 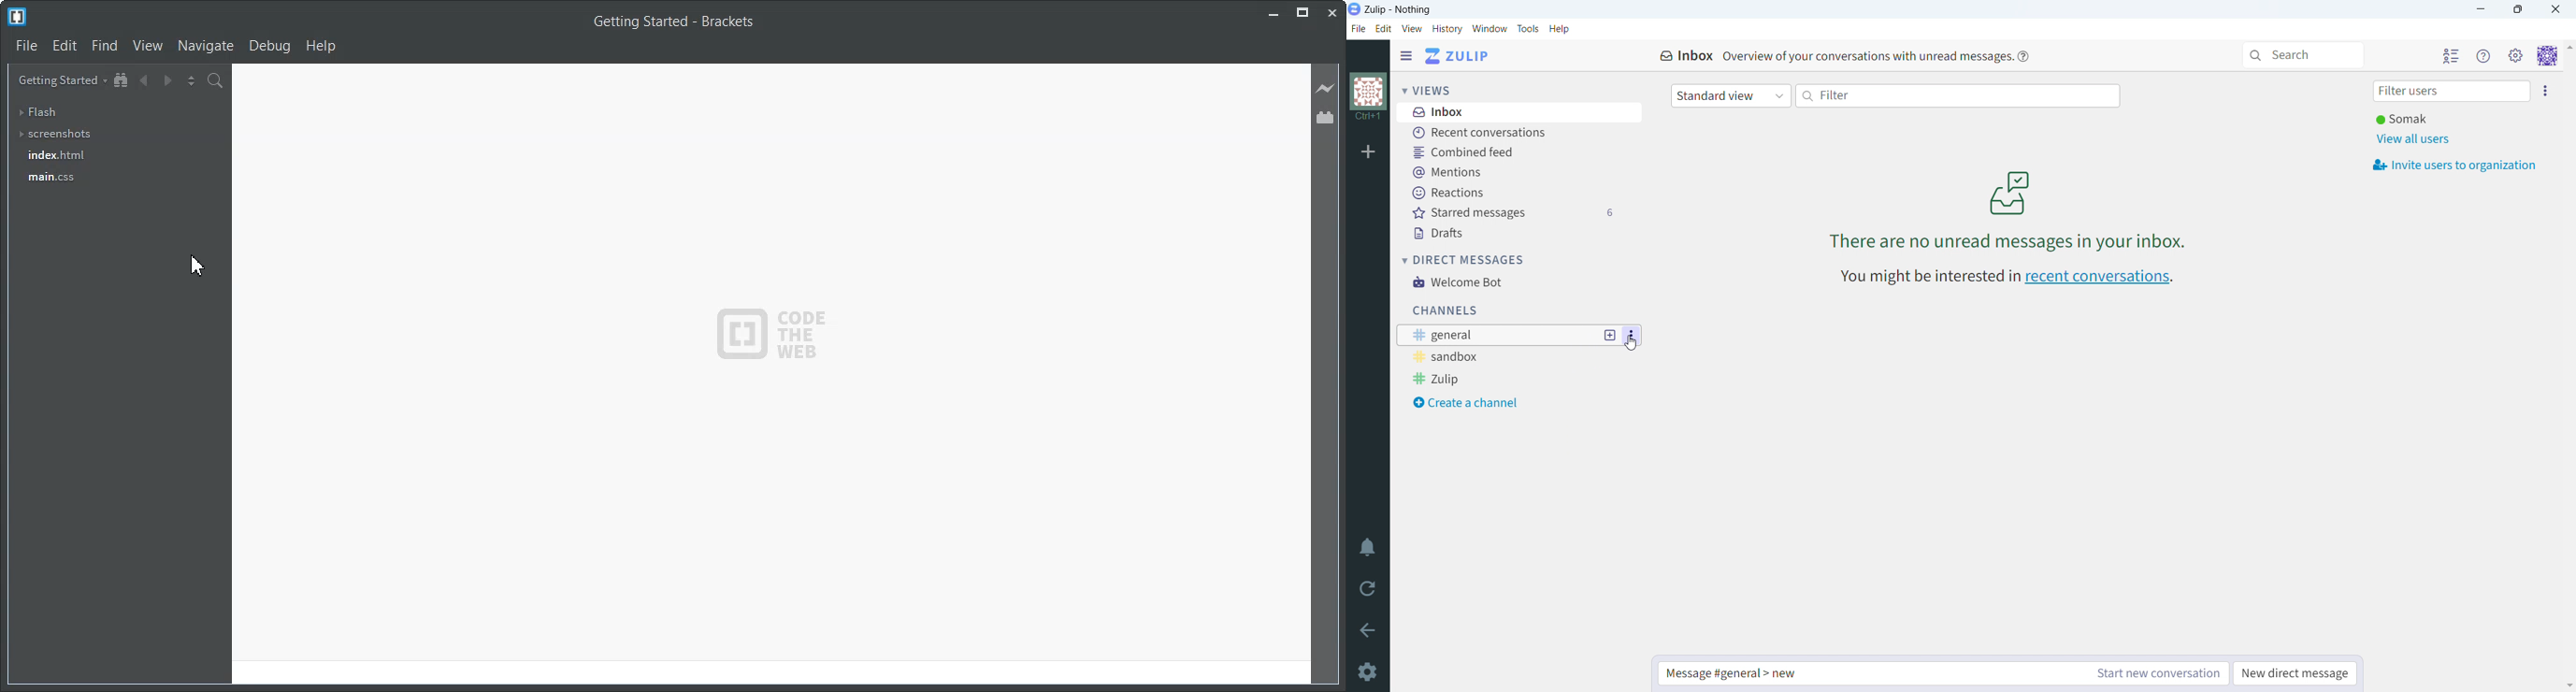 I want to click on channels, so click(x=1444, y=311).